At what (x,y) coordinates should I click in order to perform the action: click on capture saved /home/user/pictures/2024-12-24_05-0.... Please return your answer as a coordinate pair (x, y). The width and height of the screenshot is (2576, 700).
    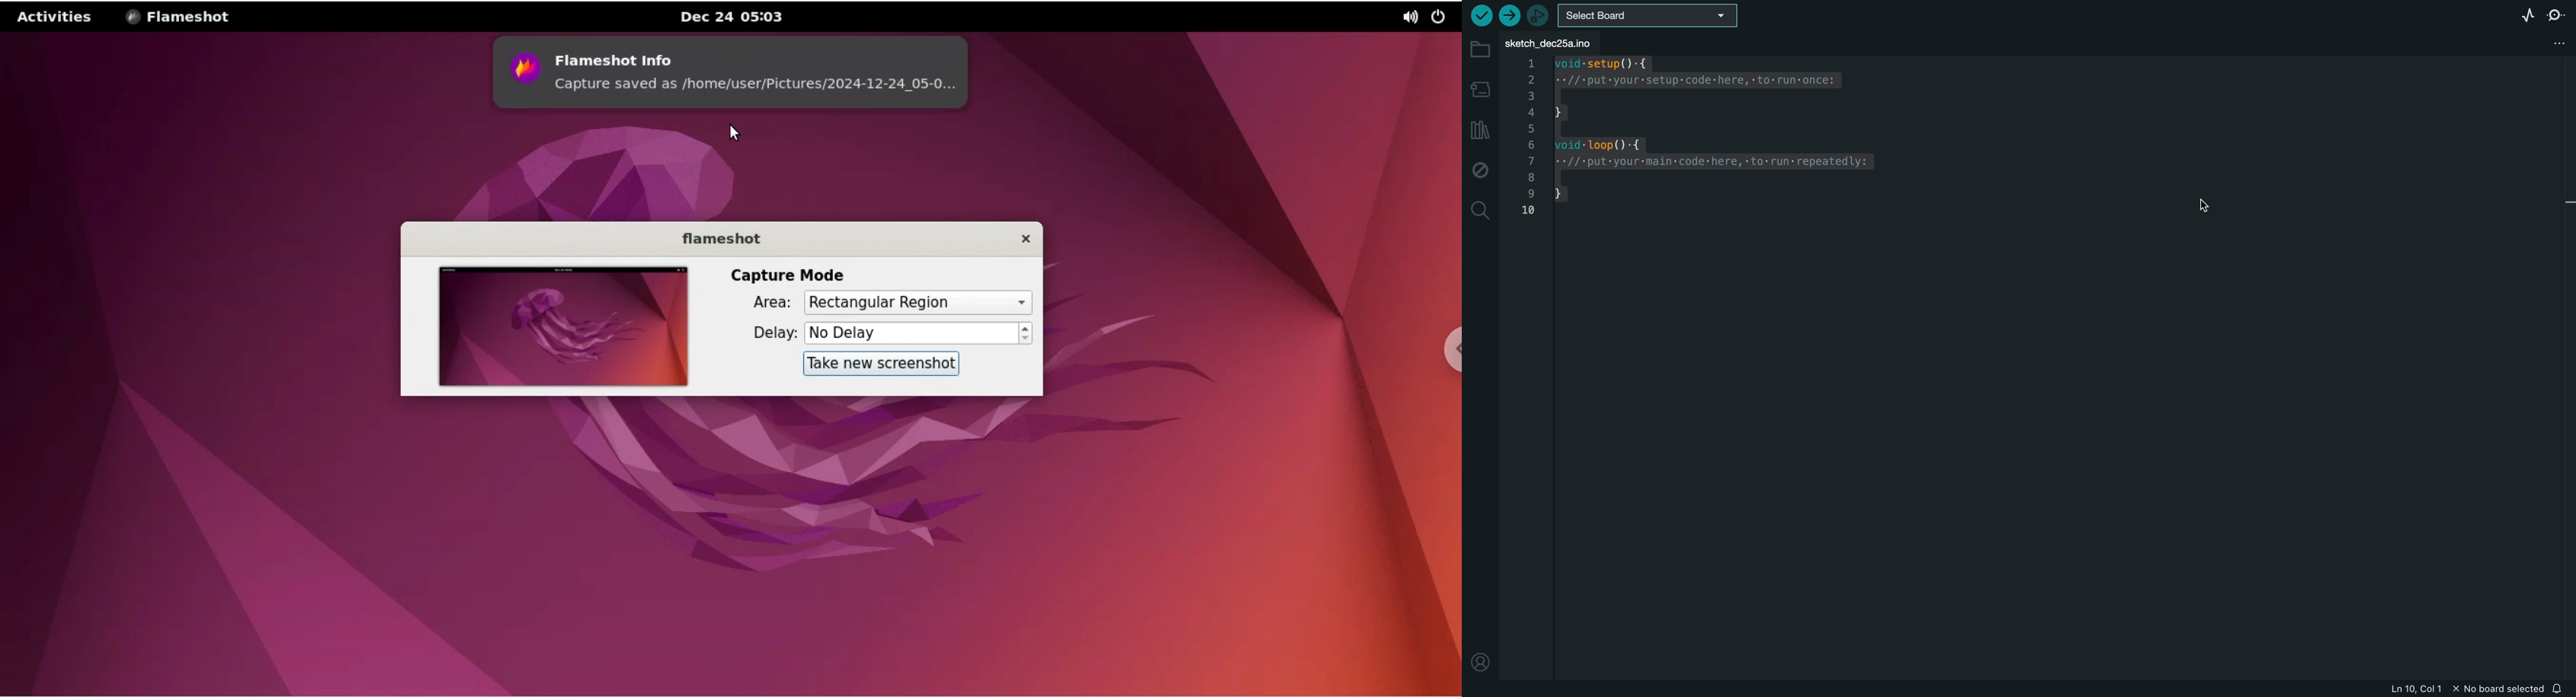
    Looking at the image, I should click on (767, 90).